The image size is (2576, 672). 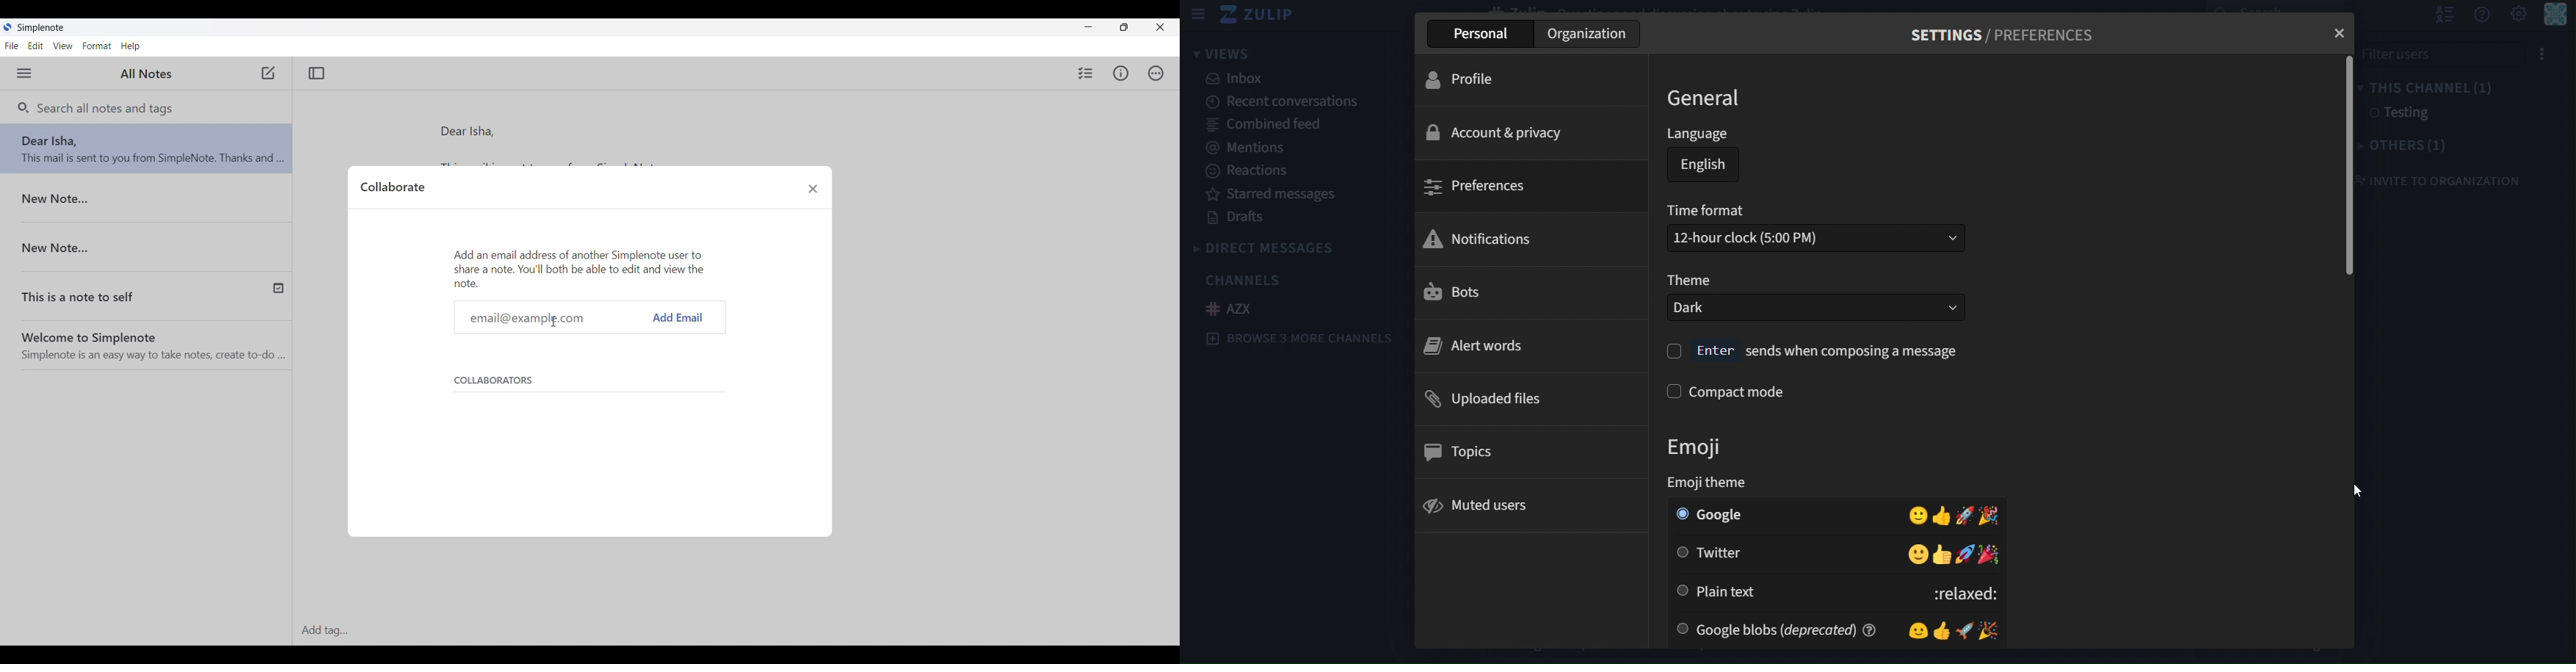 What do you see at coordinates (2342, 31) in the screenshot?
I see `close` at bounding box center [2342, 31].